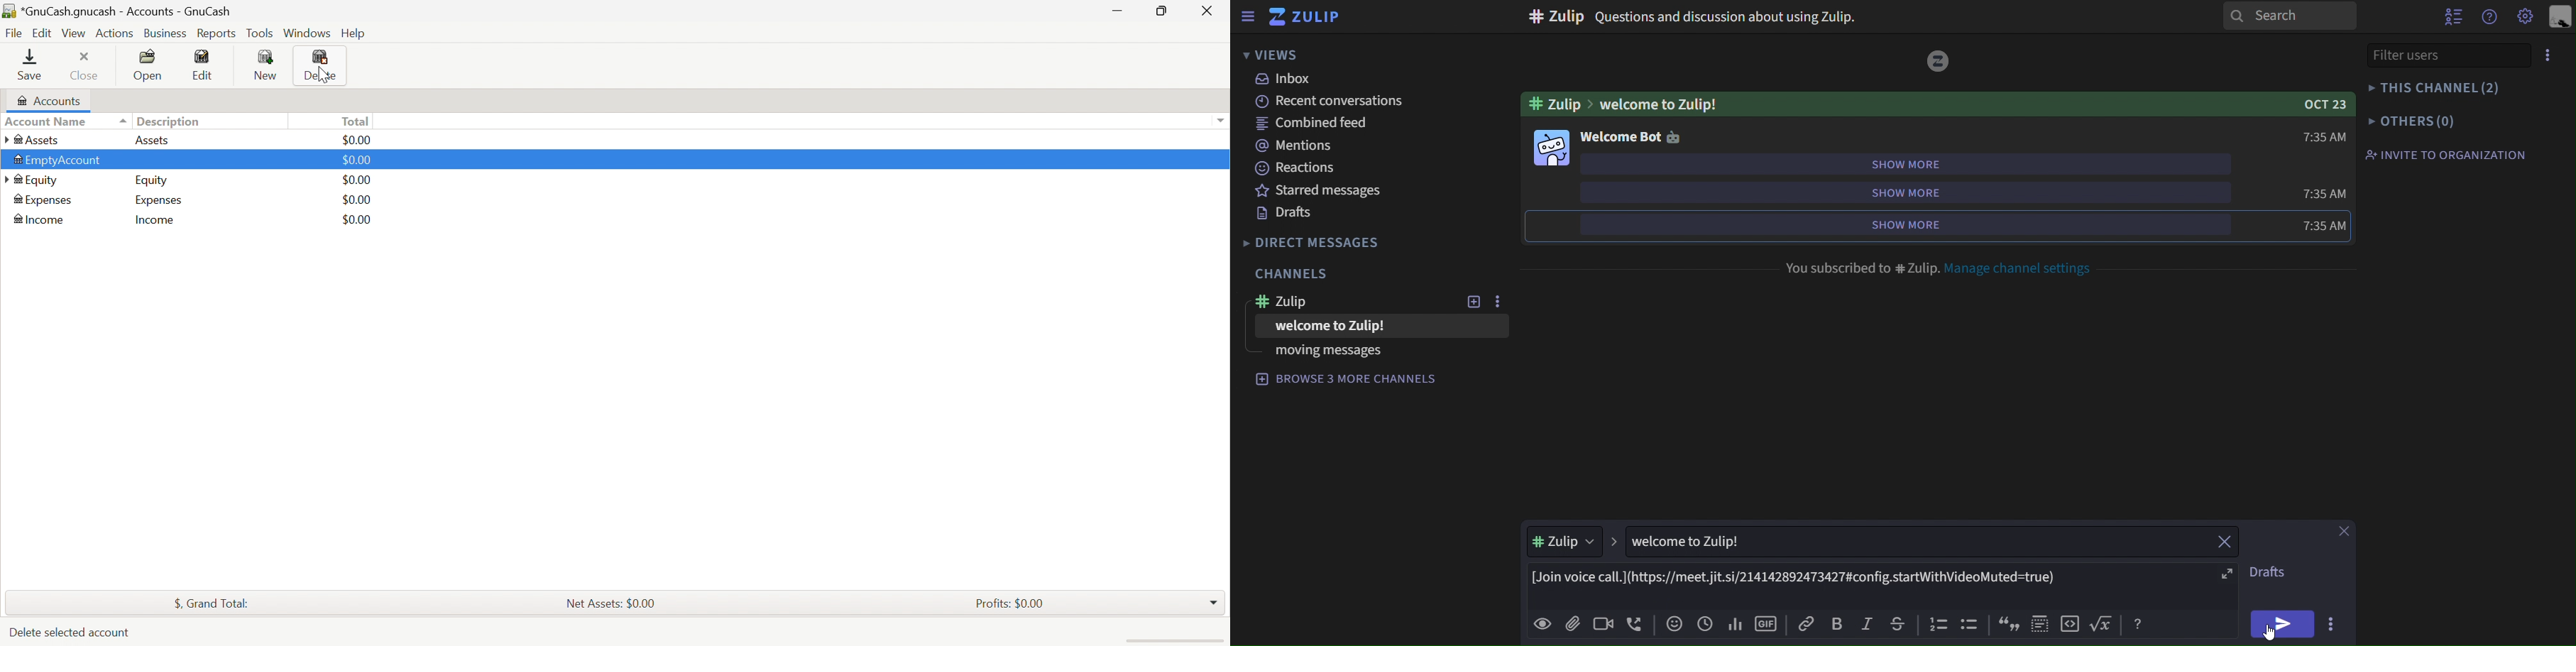 This screenshot has height=672, width=2576. What do you see at coordinates (1575, 543) in the screenshot?
I see `#Zulip` at bounding box center [1575, 543].